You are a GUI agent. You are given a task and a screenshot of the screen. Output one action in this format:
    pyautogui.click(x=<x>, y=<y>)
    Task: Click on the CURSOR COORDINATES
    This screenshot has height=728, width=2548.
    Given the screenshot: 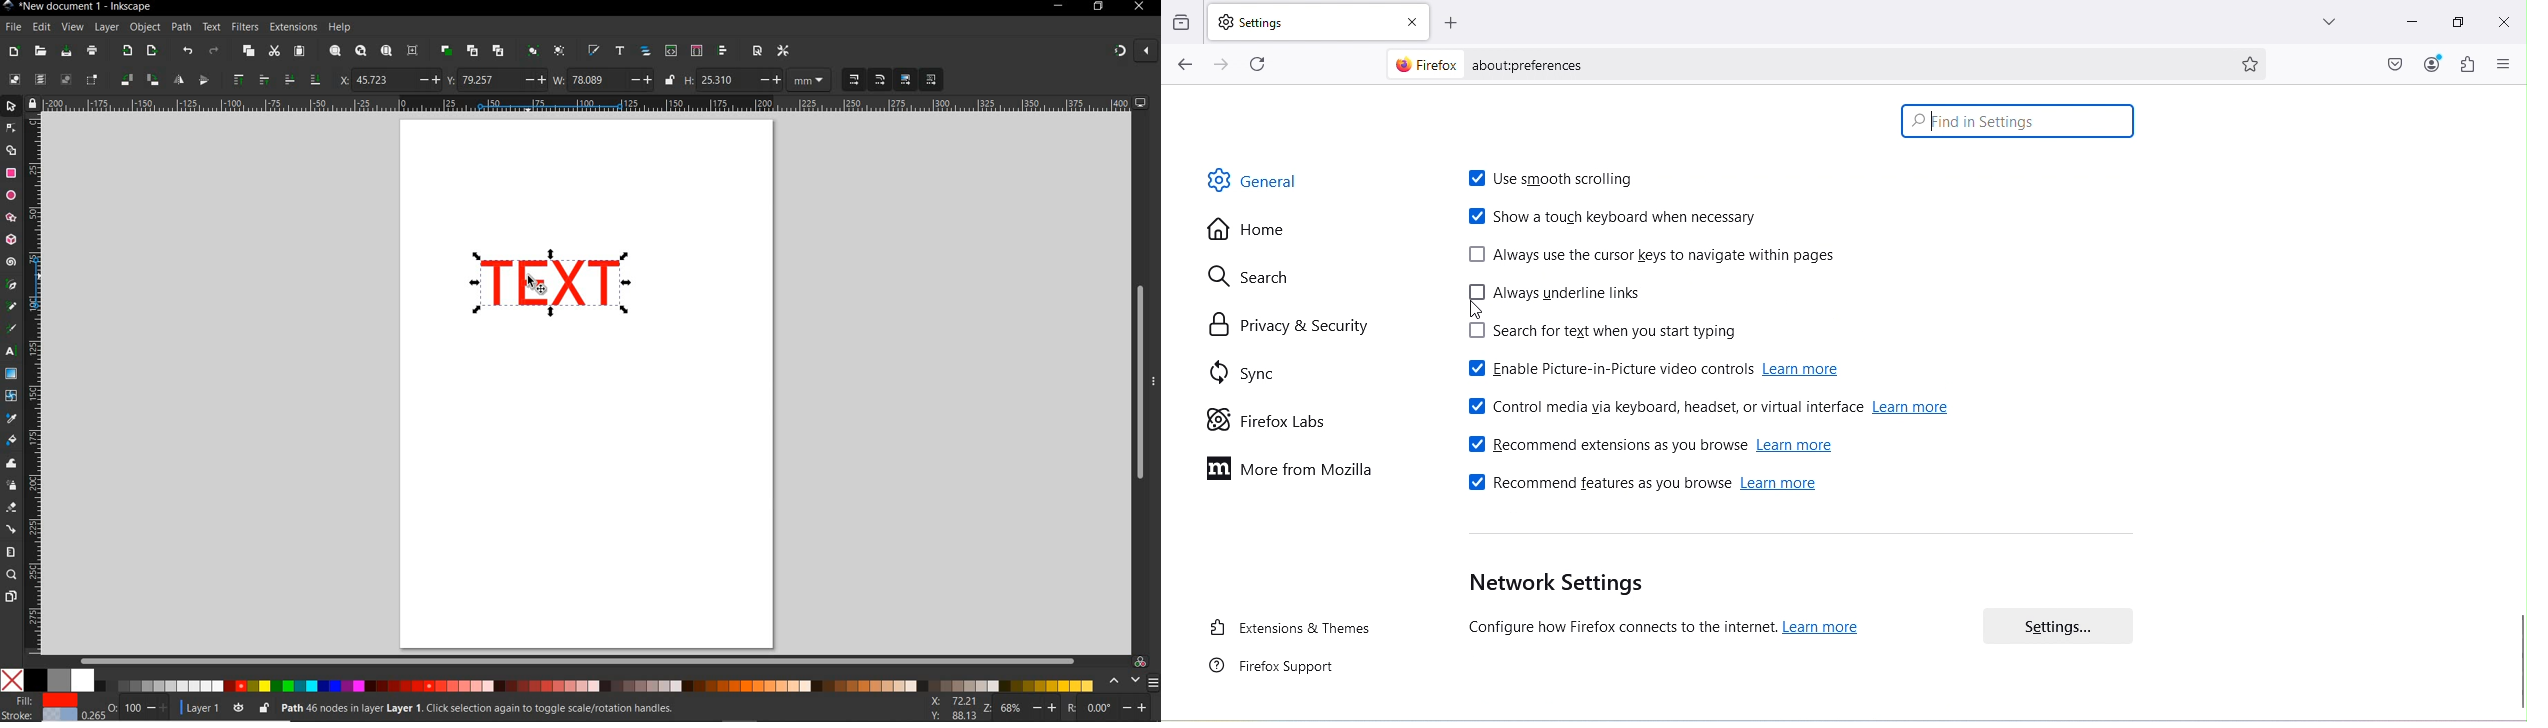 What is the action you would take?
    pyautogui.click(x=950, y=709)
    